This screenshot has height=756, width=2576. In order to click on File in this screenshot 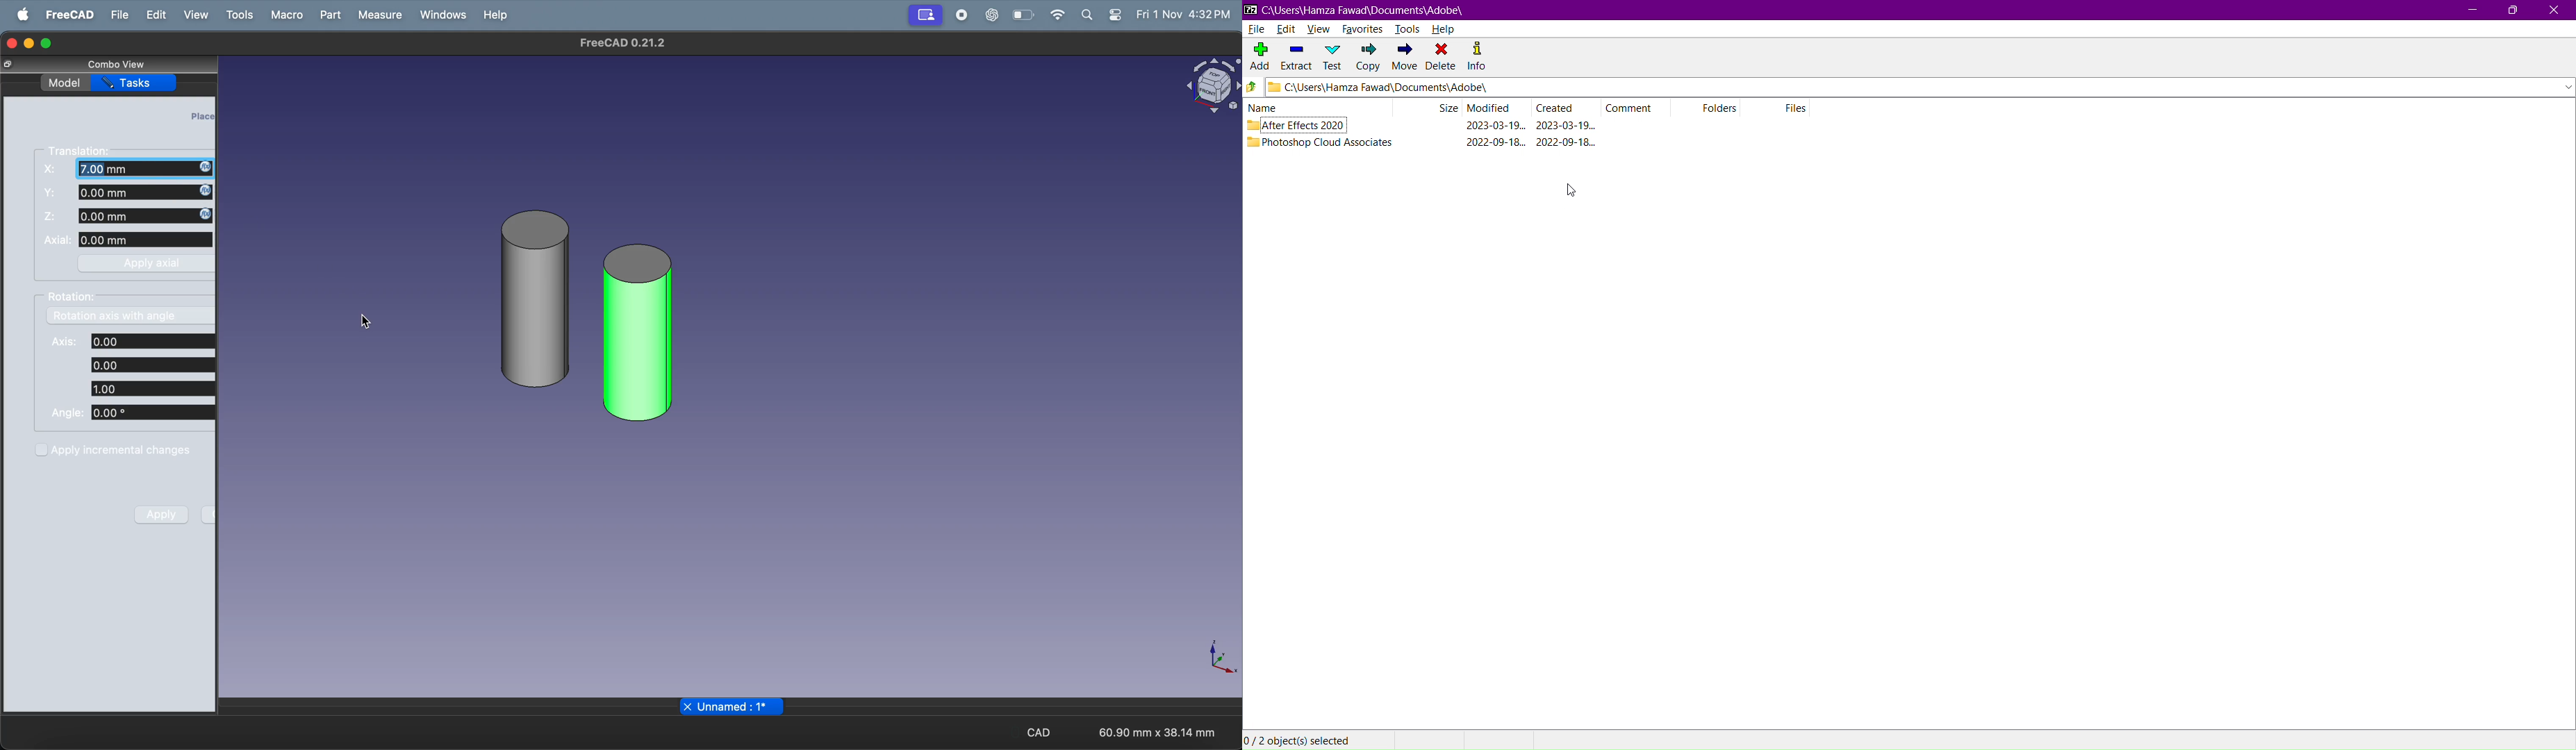, I will do `click(1256, 30)`.